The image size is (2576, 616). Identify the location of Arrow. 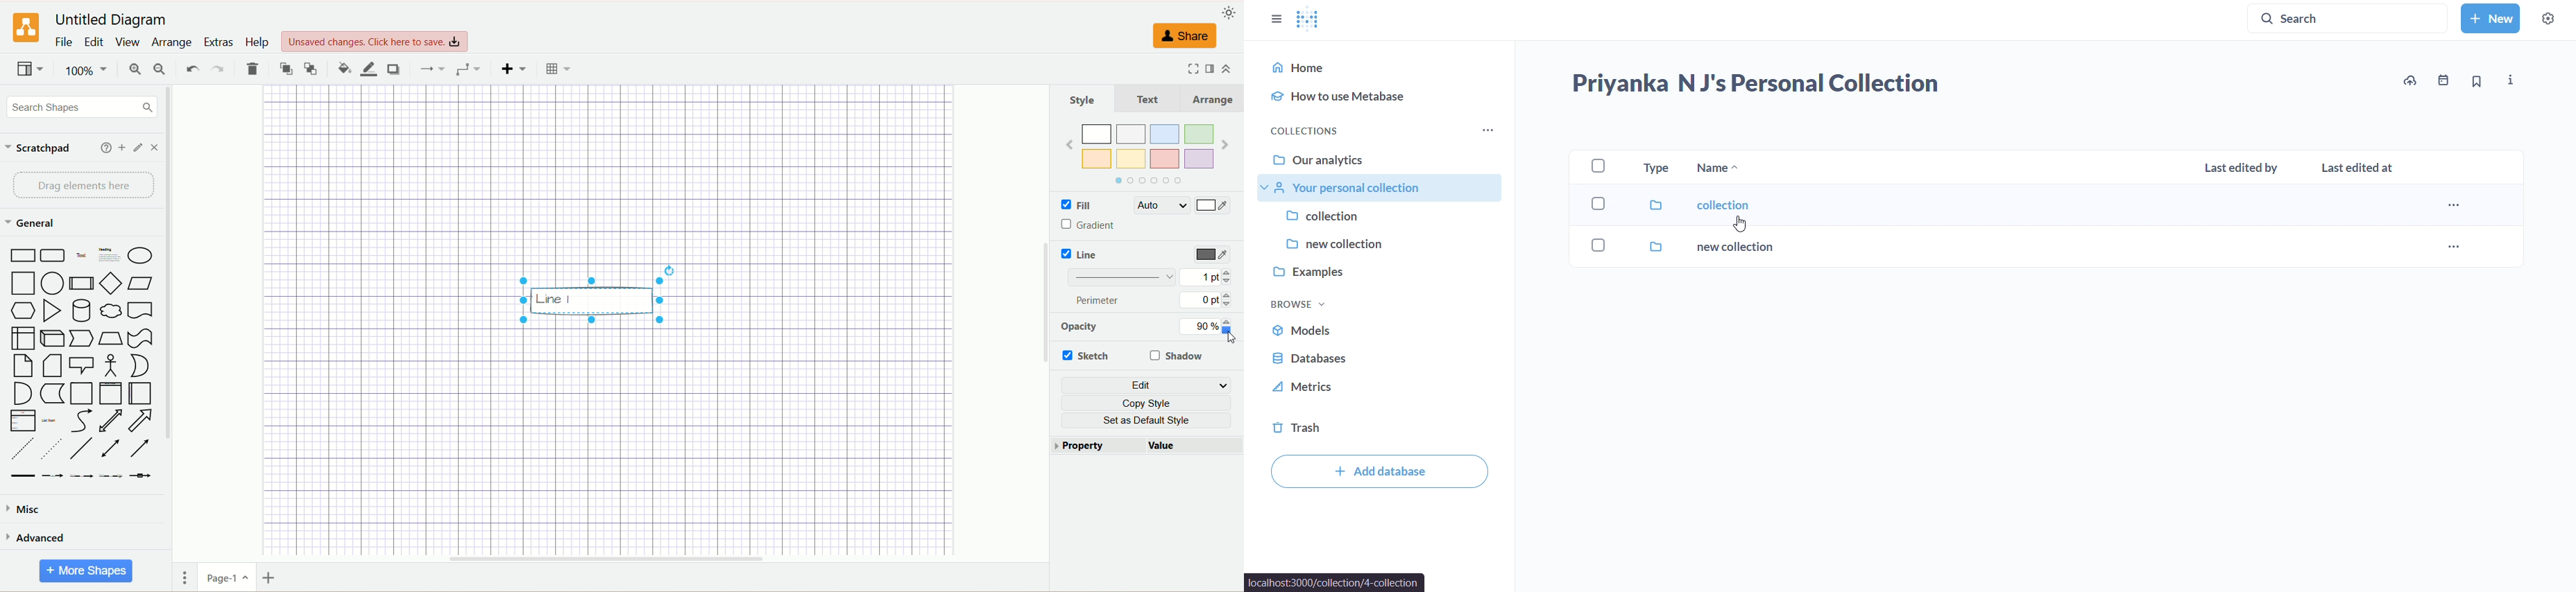
(140, 421).